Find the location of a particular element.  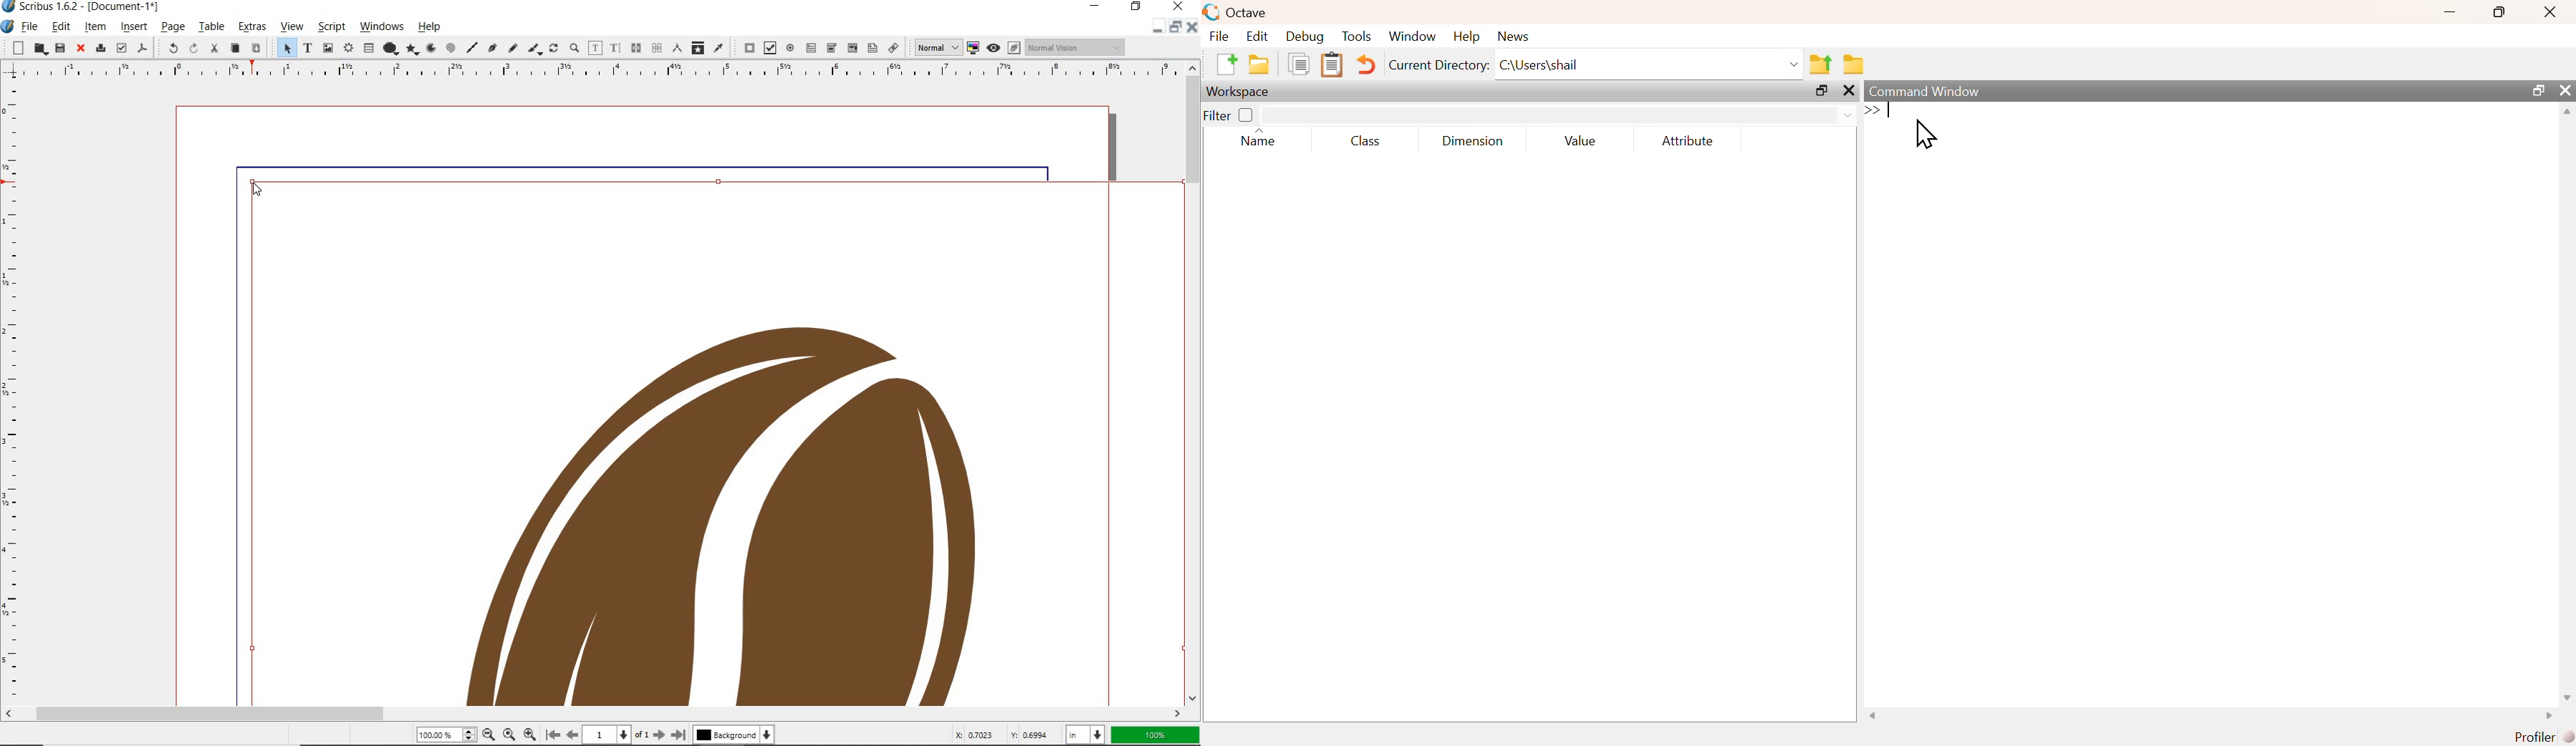

edit is located at coordinates (61, 28).